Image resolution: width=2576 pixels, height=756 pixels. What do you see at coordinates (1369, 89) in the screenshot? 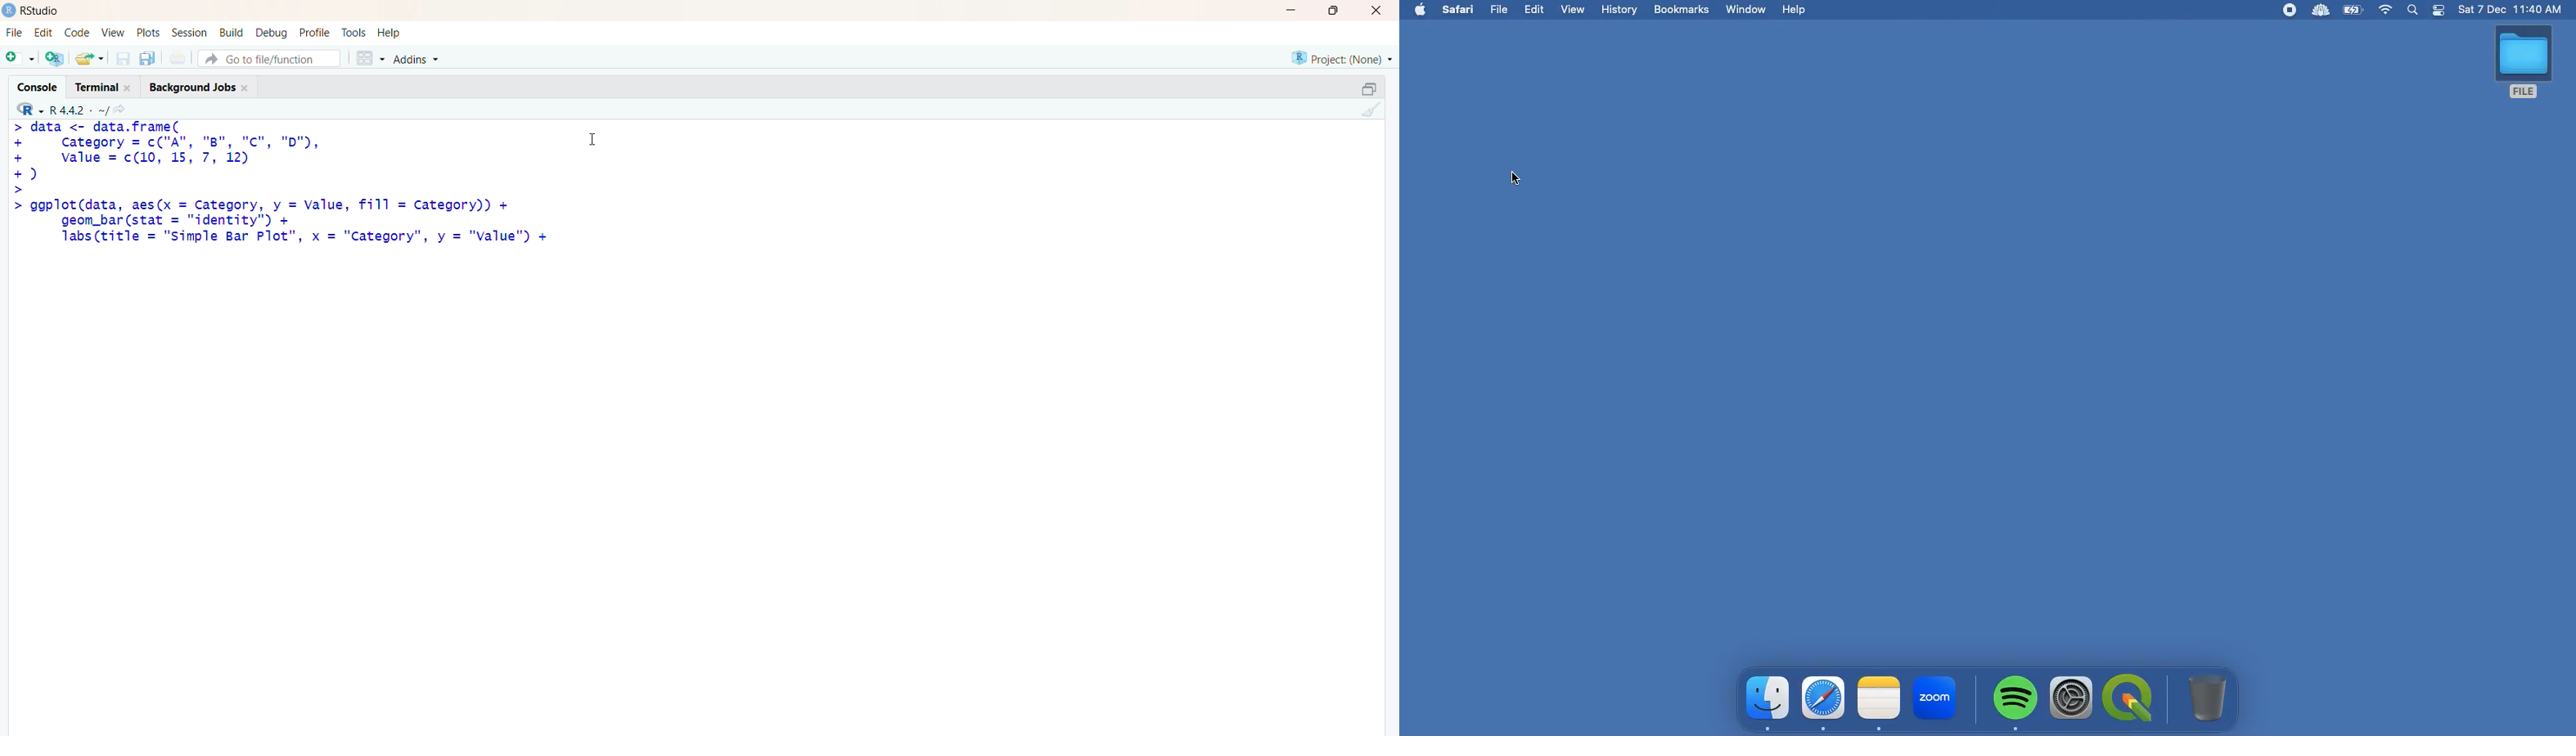
I see `maximize` at bounding box center [1369, 89].